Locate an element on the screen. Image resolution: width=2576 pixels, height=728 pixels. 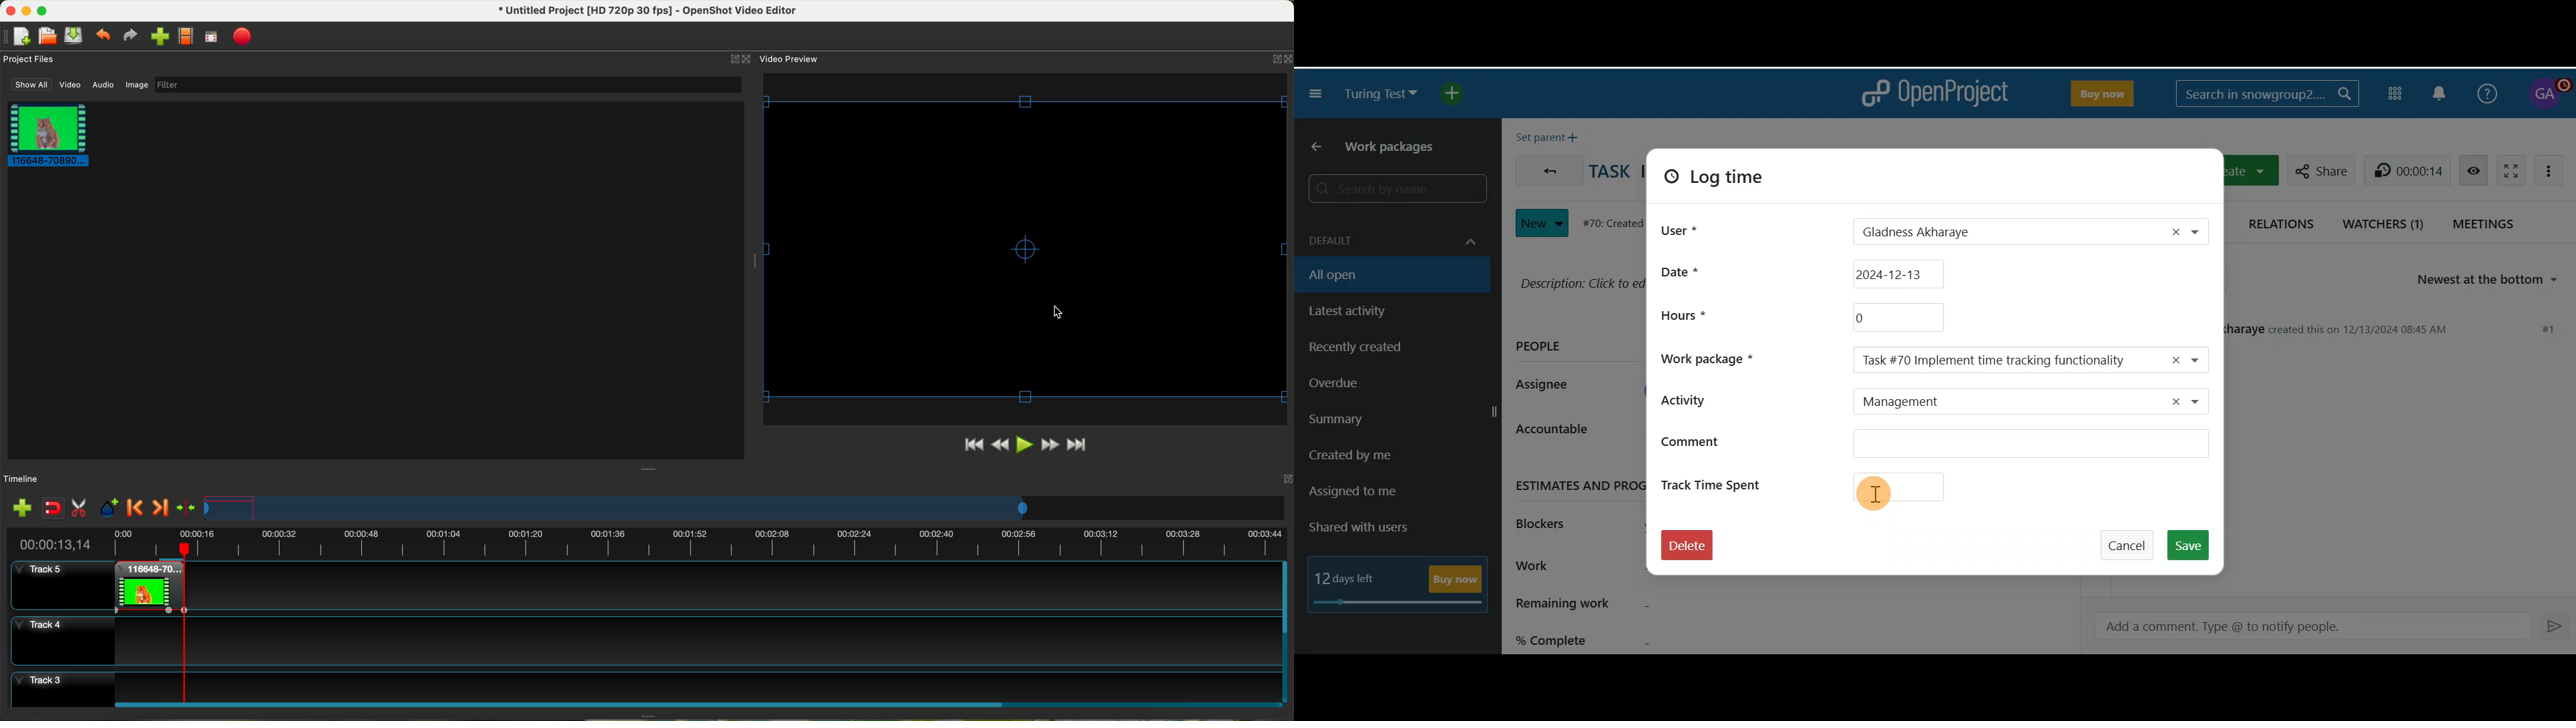
maximize program is located at coordinates (44, 11).